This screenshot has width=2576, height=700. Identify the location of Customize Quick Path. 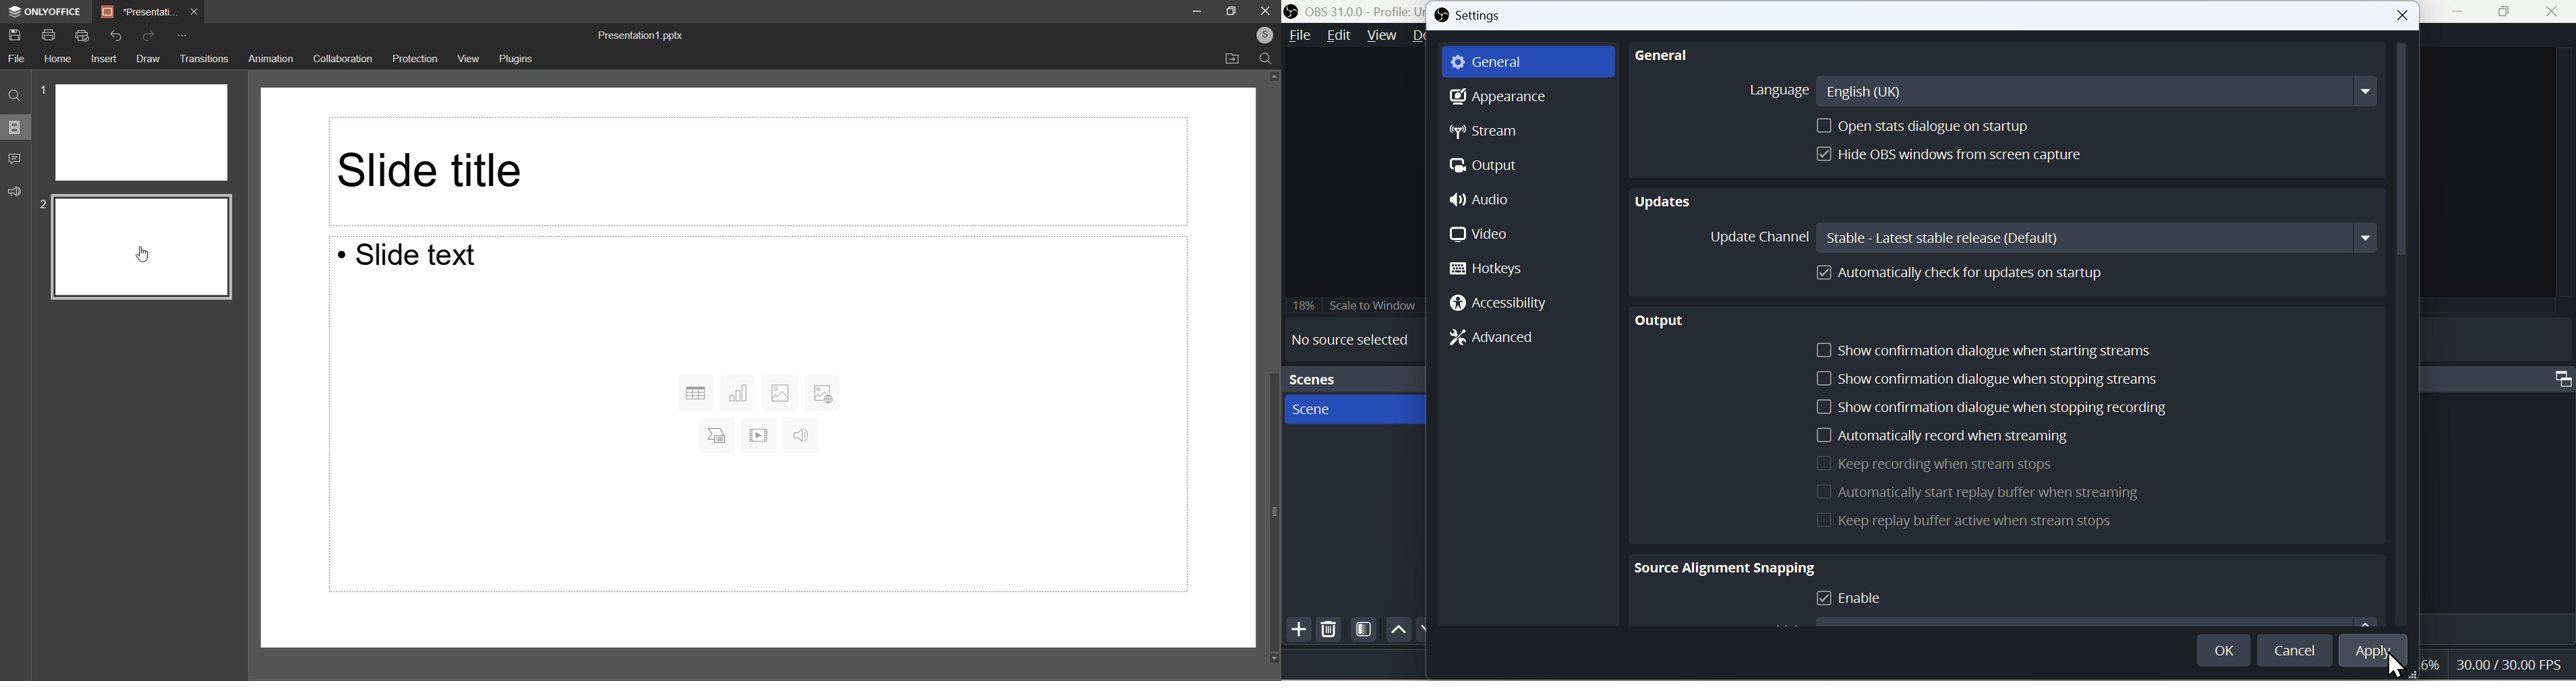
(180, 37).